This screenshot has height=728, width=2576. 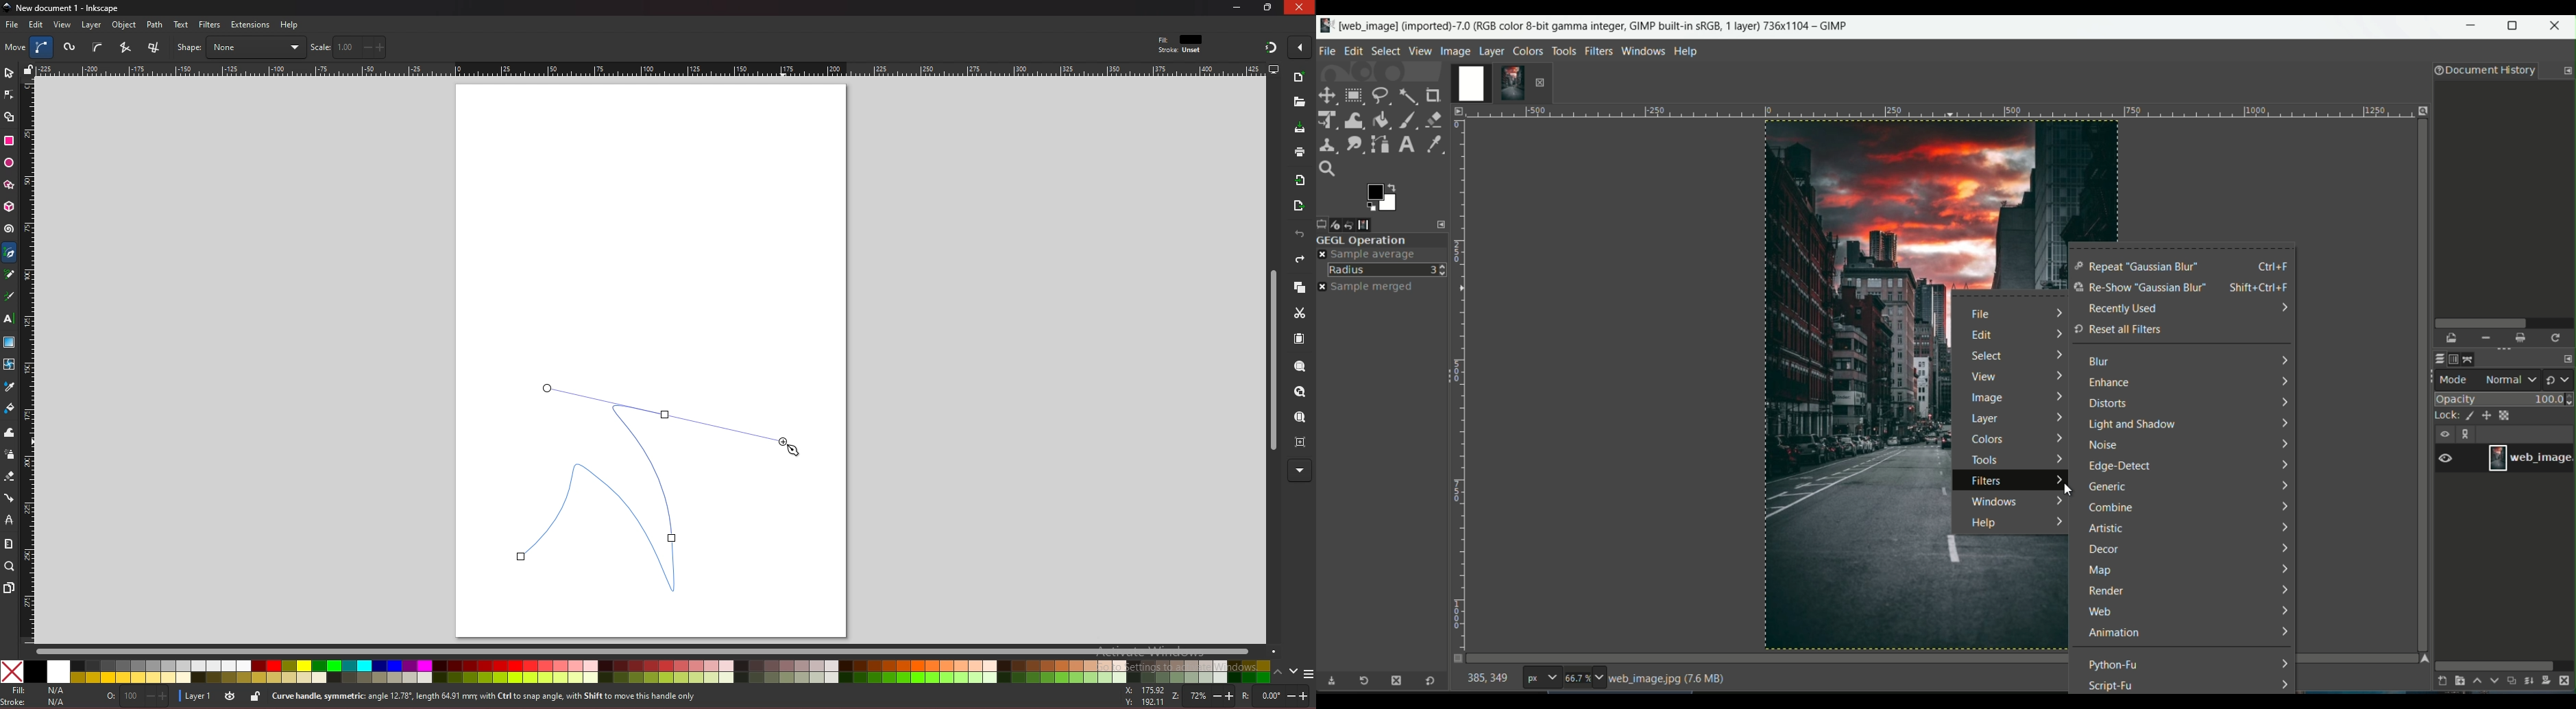 What do you see at coordinates (9, 163) in the screenshot?
I see `ellipse` at bounding box center [9, 163].